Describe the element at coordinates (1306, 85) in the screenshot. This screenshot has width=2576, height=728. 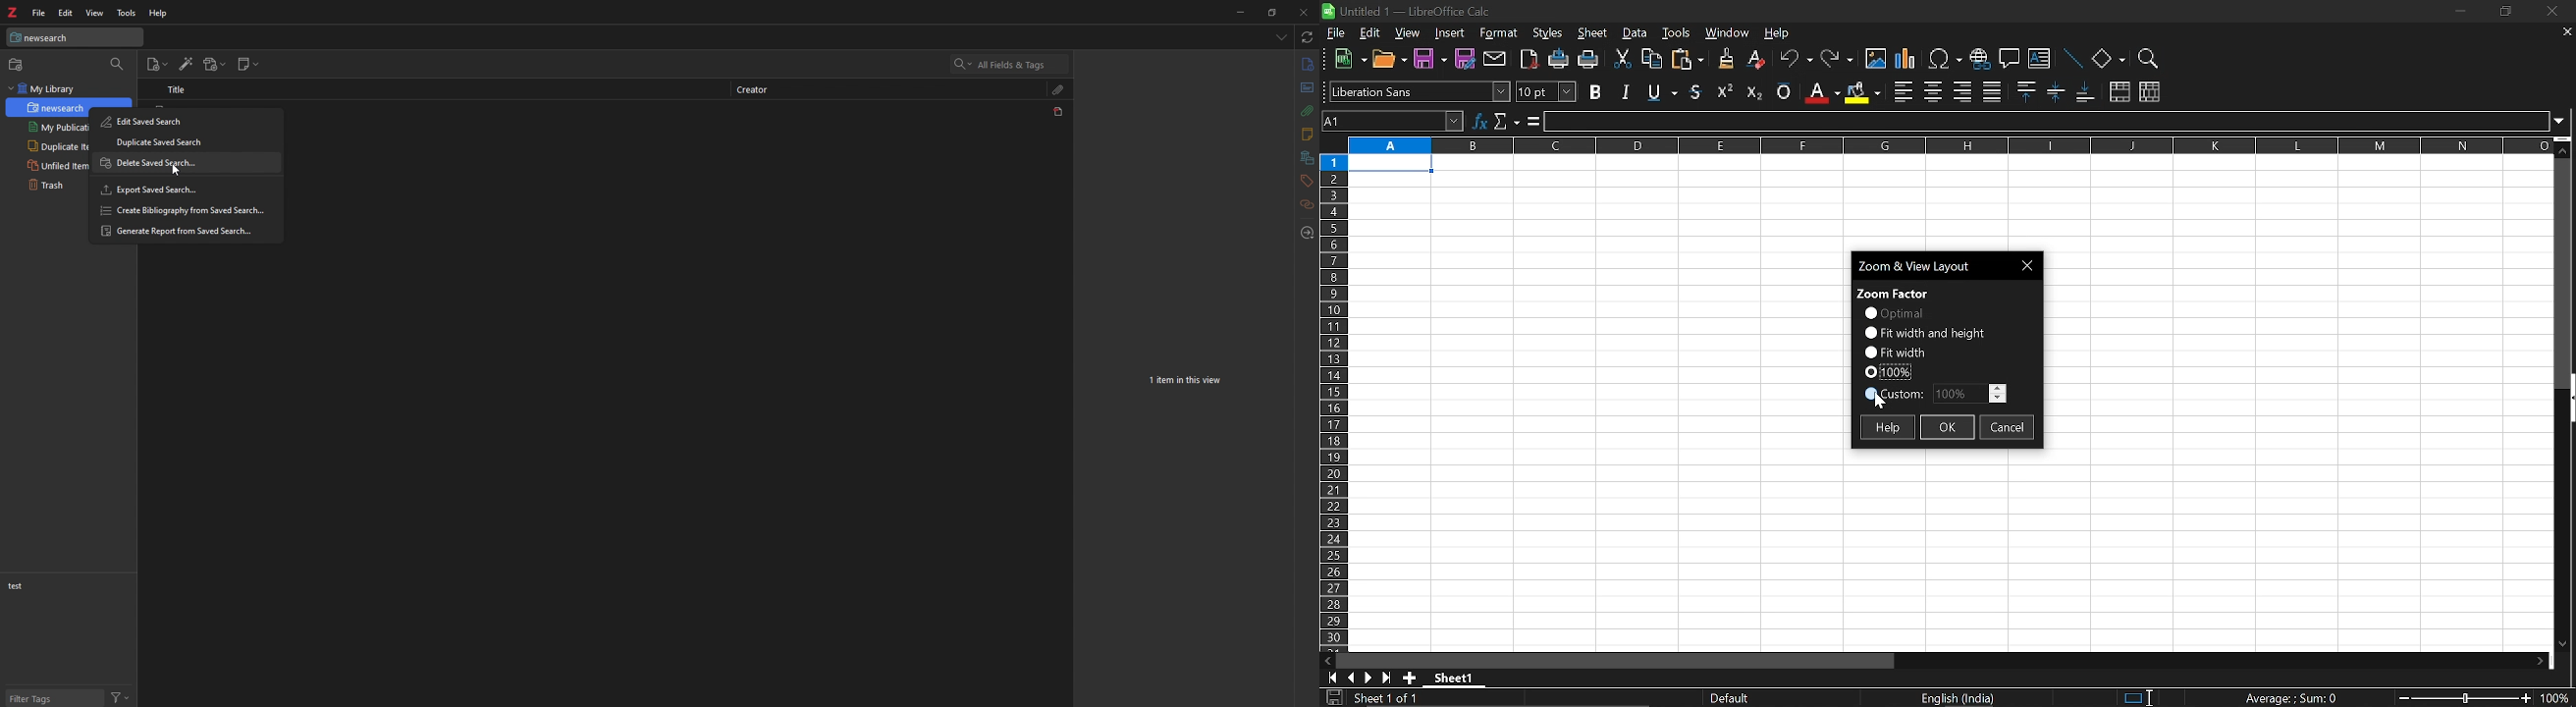
I see `Abstract` at that location.